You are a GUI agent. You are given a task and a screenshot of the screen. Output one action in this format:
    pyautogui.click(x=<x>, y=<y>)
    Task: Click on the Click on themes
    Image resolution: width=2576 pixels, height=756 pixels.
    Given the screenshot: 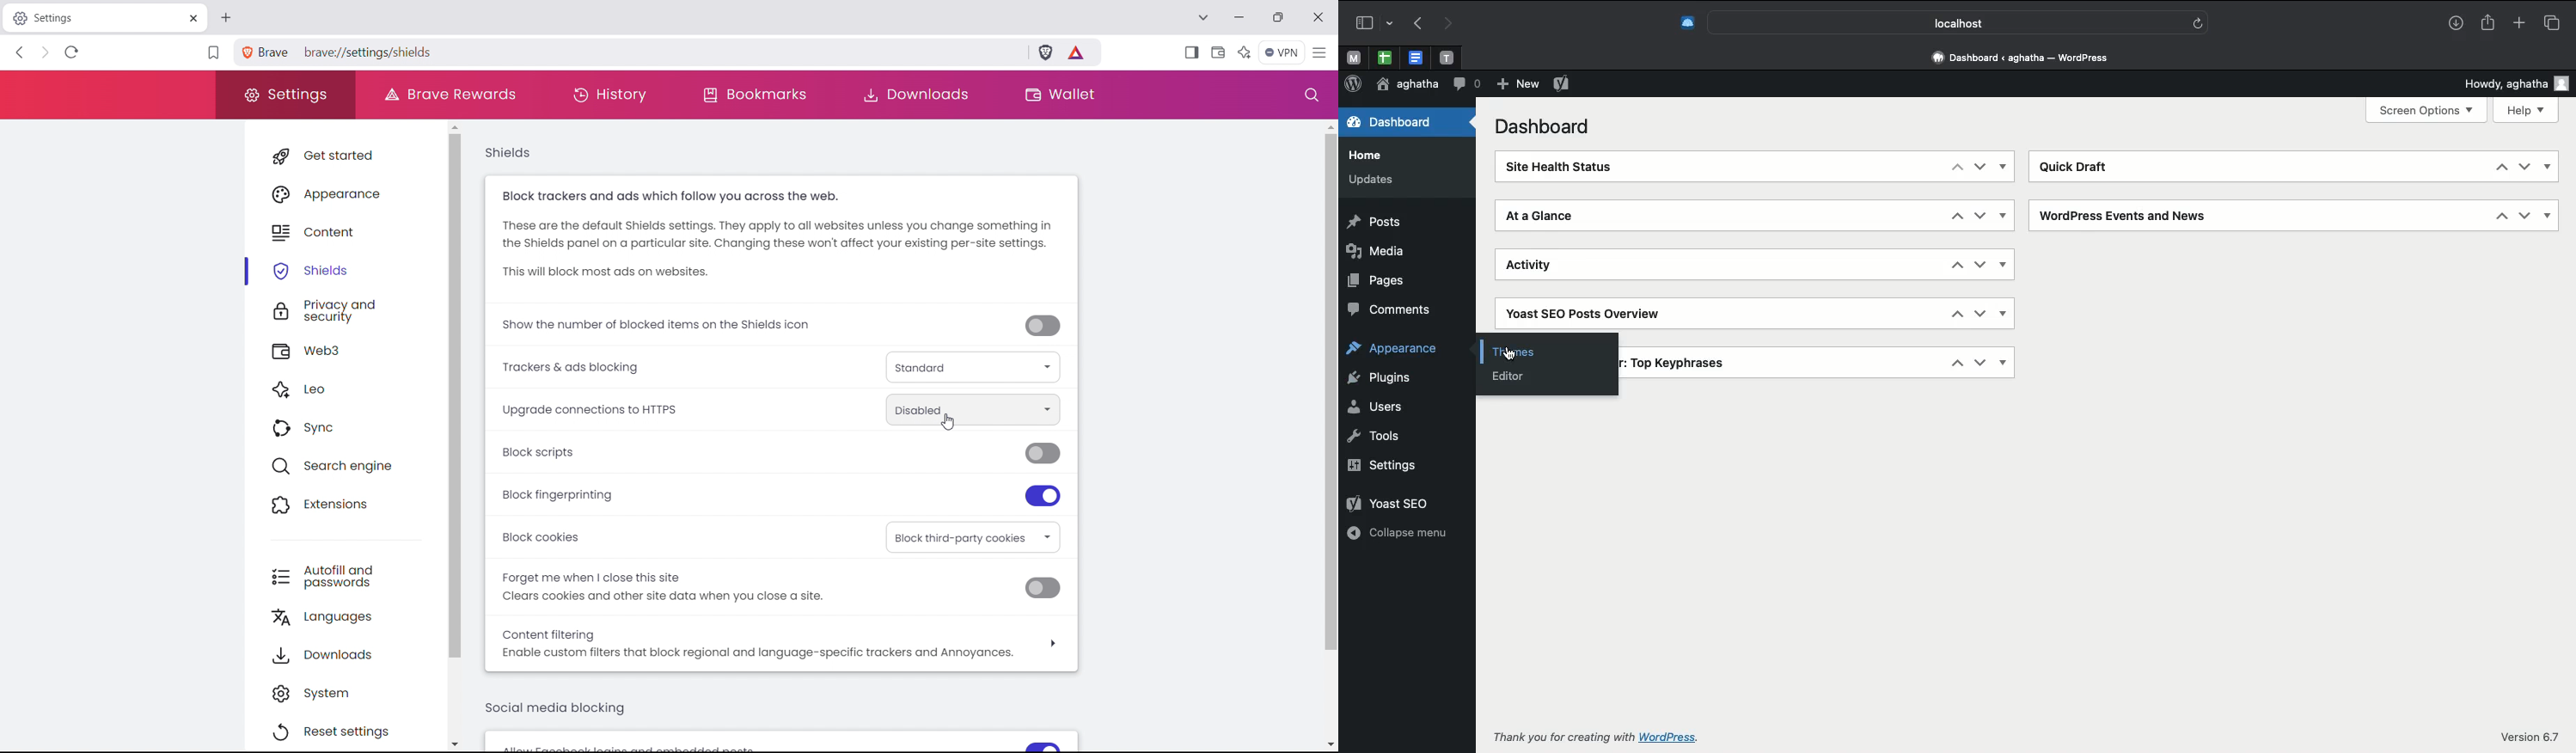 What is the action you would take?
    pyautogui.click(x=1546, y=348)
    